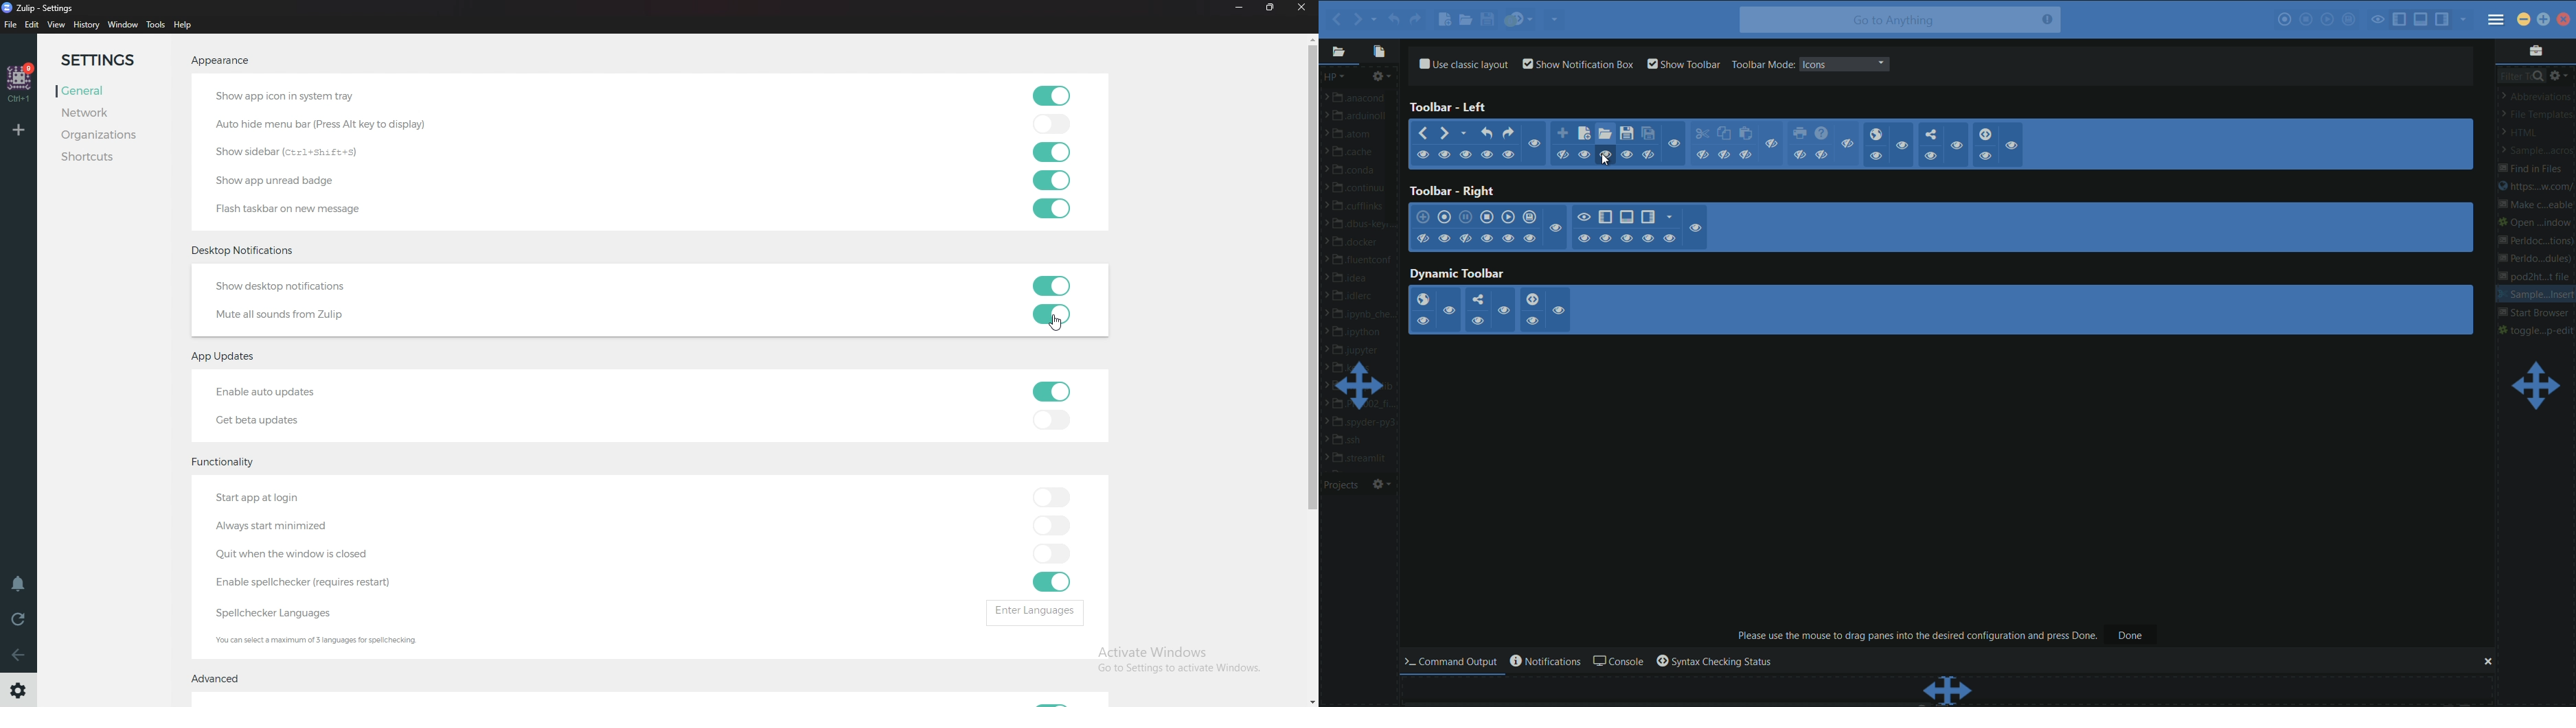  Describe the element at coordinates (306, 285) in the screenshot. I see `Show desktop notifications` at that location.